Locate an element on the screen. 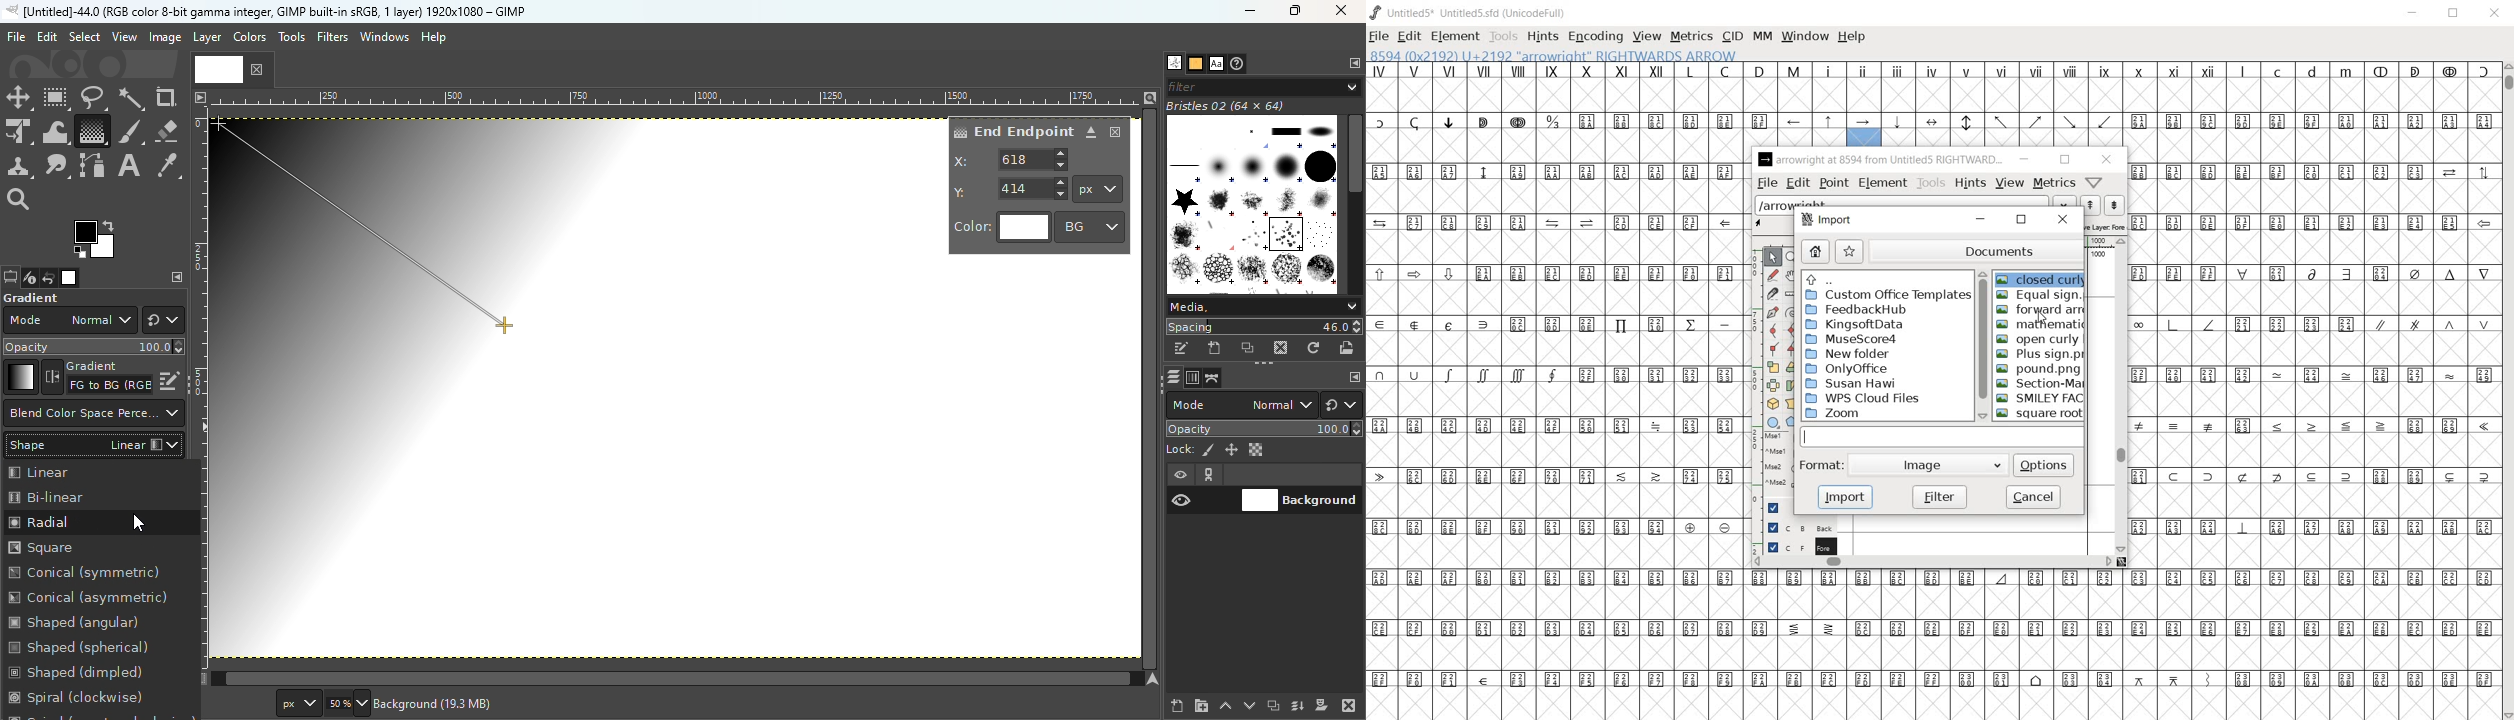 This screenshot has height=728, width=2520. change whether spiro is active or not is located at coordinates (1792, 311).